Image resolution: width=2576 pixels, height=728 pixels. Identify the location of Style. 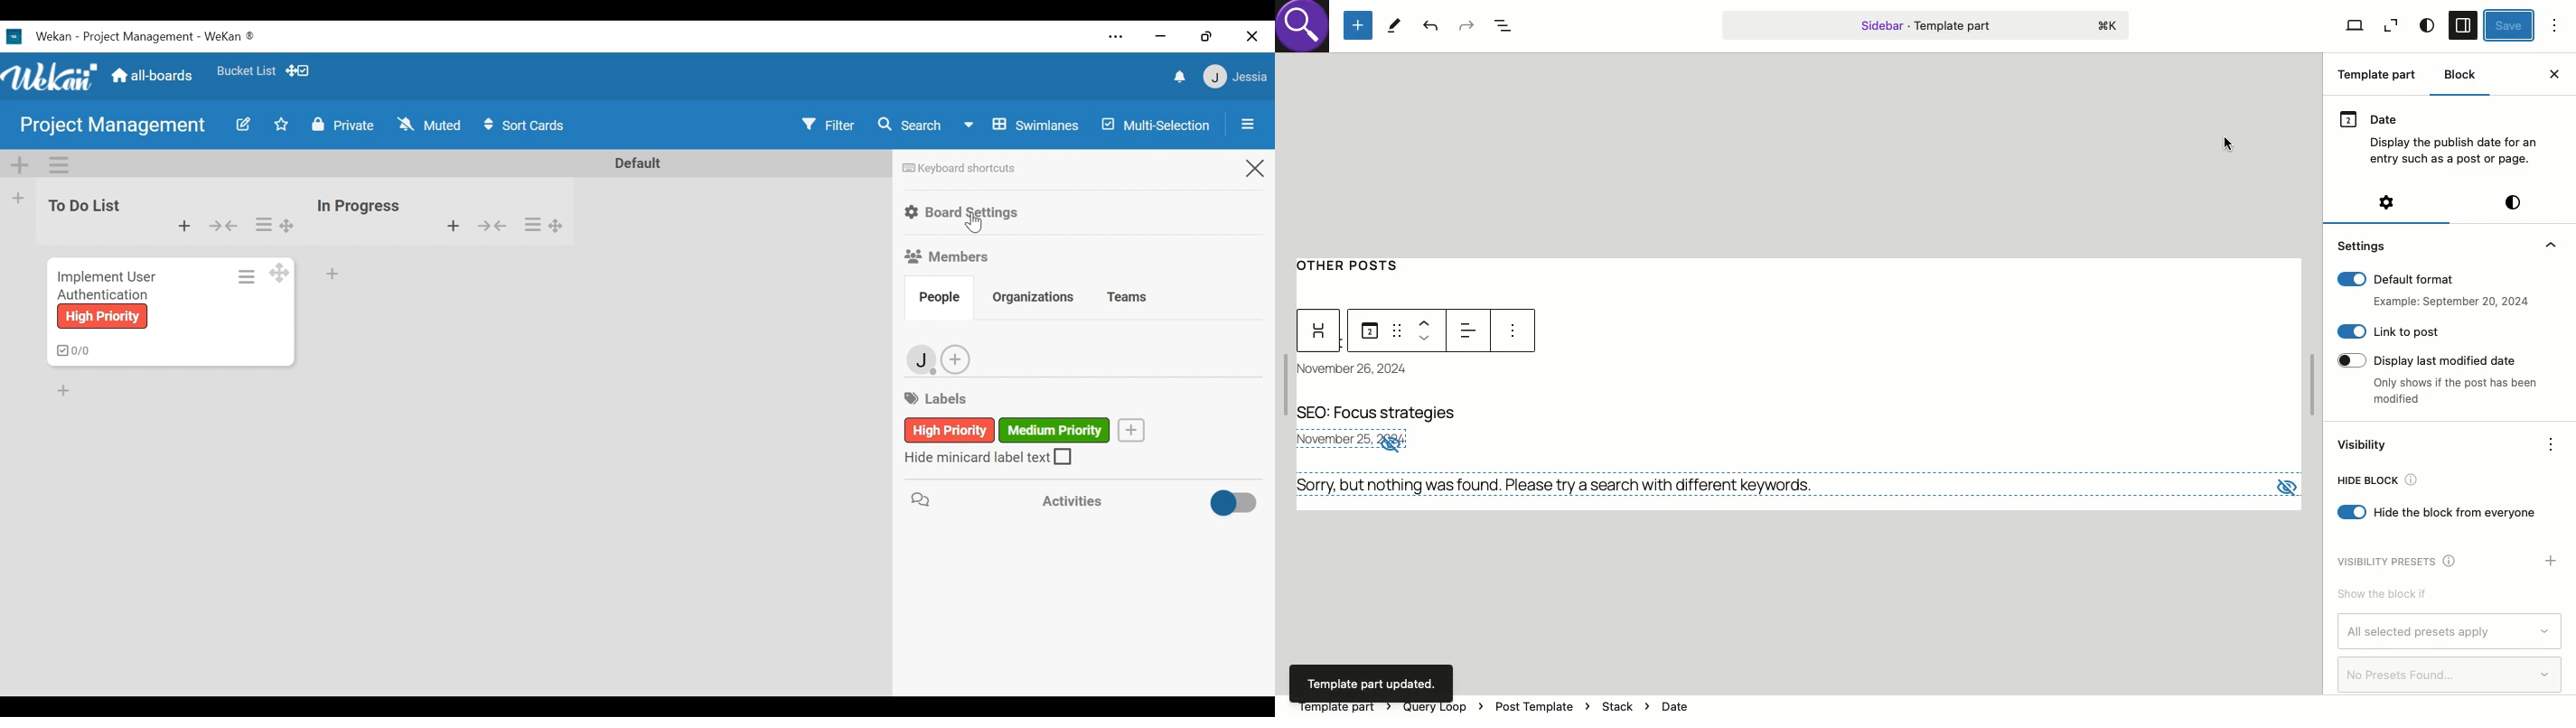
(2426, 26).